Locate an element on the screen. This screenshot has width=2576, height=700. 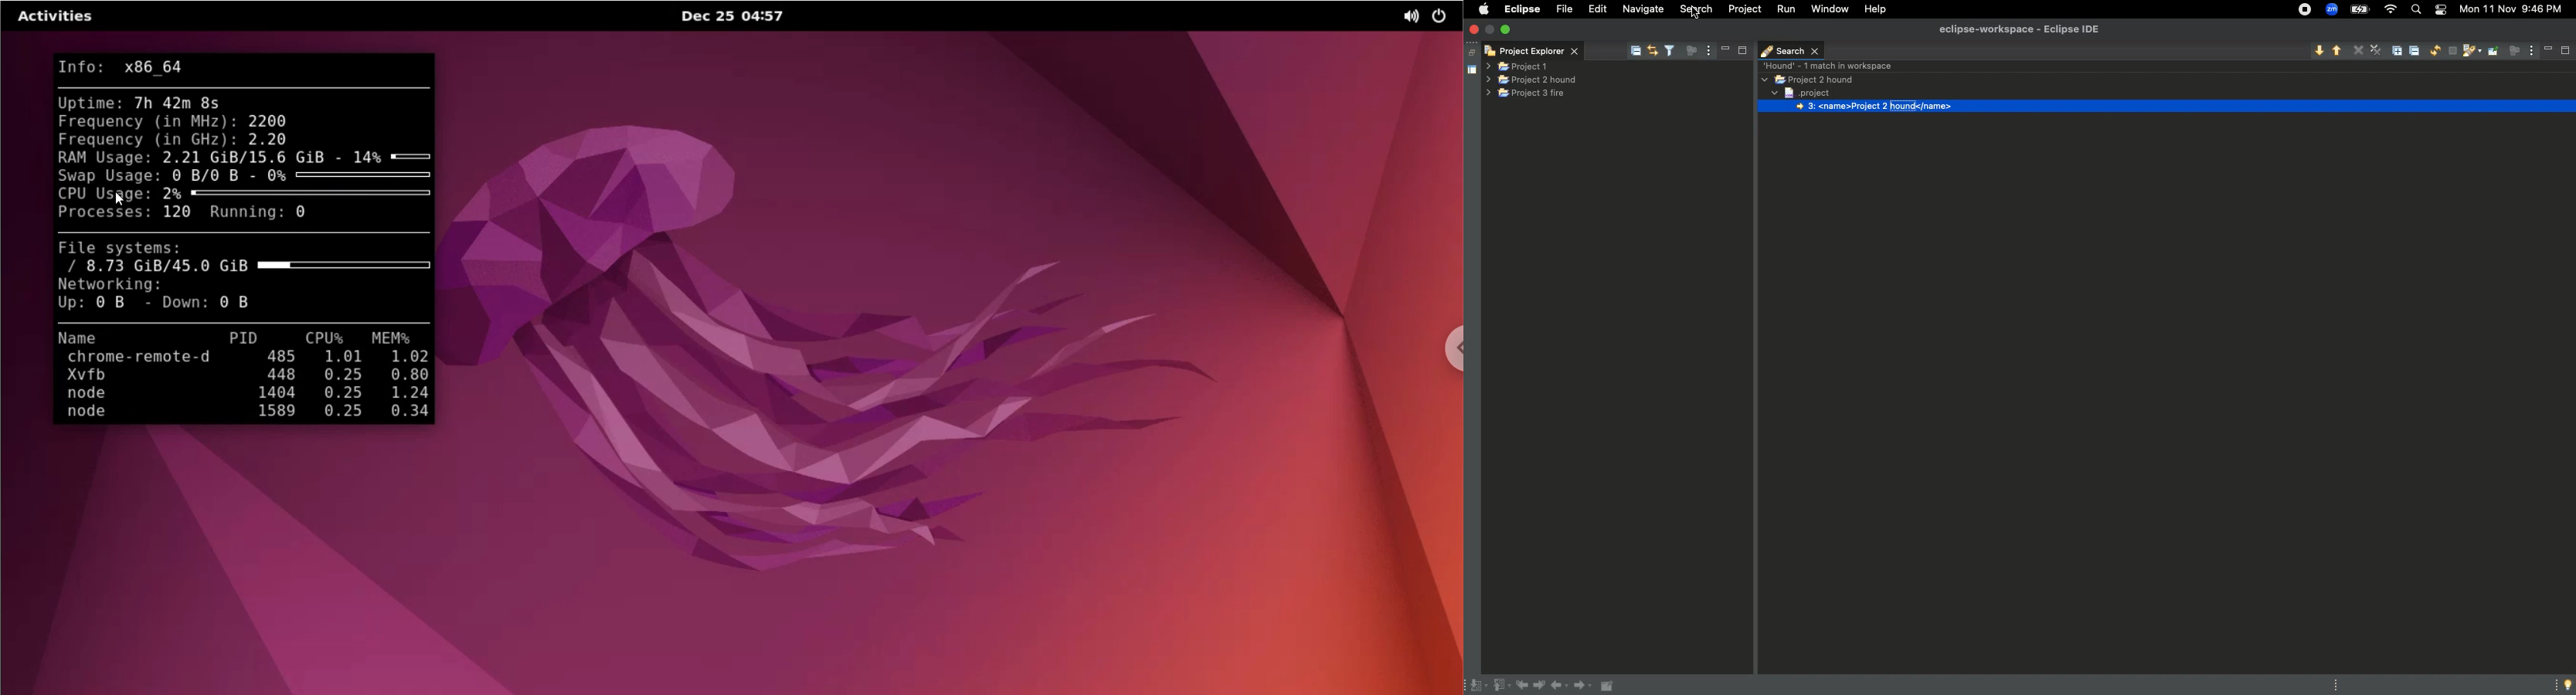
Pin the search view is located at coordinates (2493, 56).